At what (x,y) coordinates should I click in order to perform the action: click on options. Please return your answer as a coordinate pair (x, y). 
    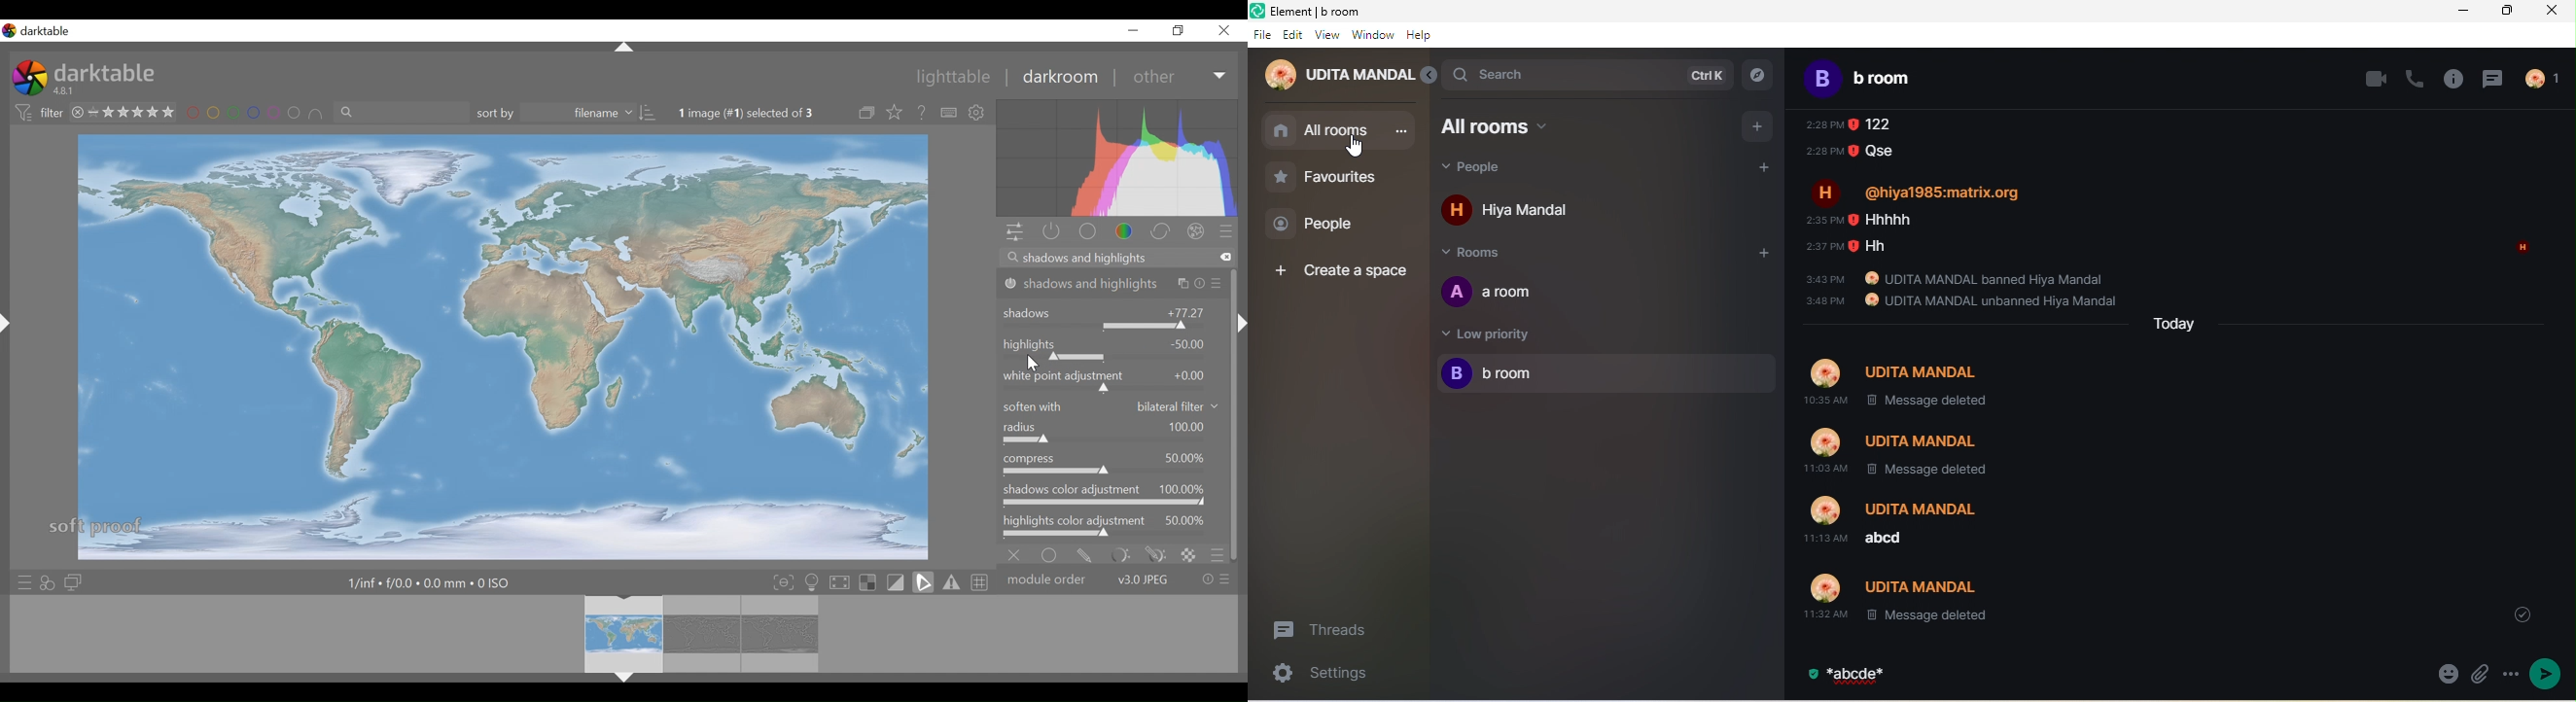
    Looking at the image, I should click on (2509, 675).